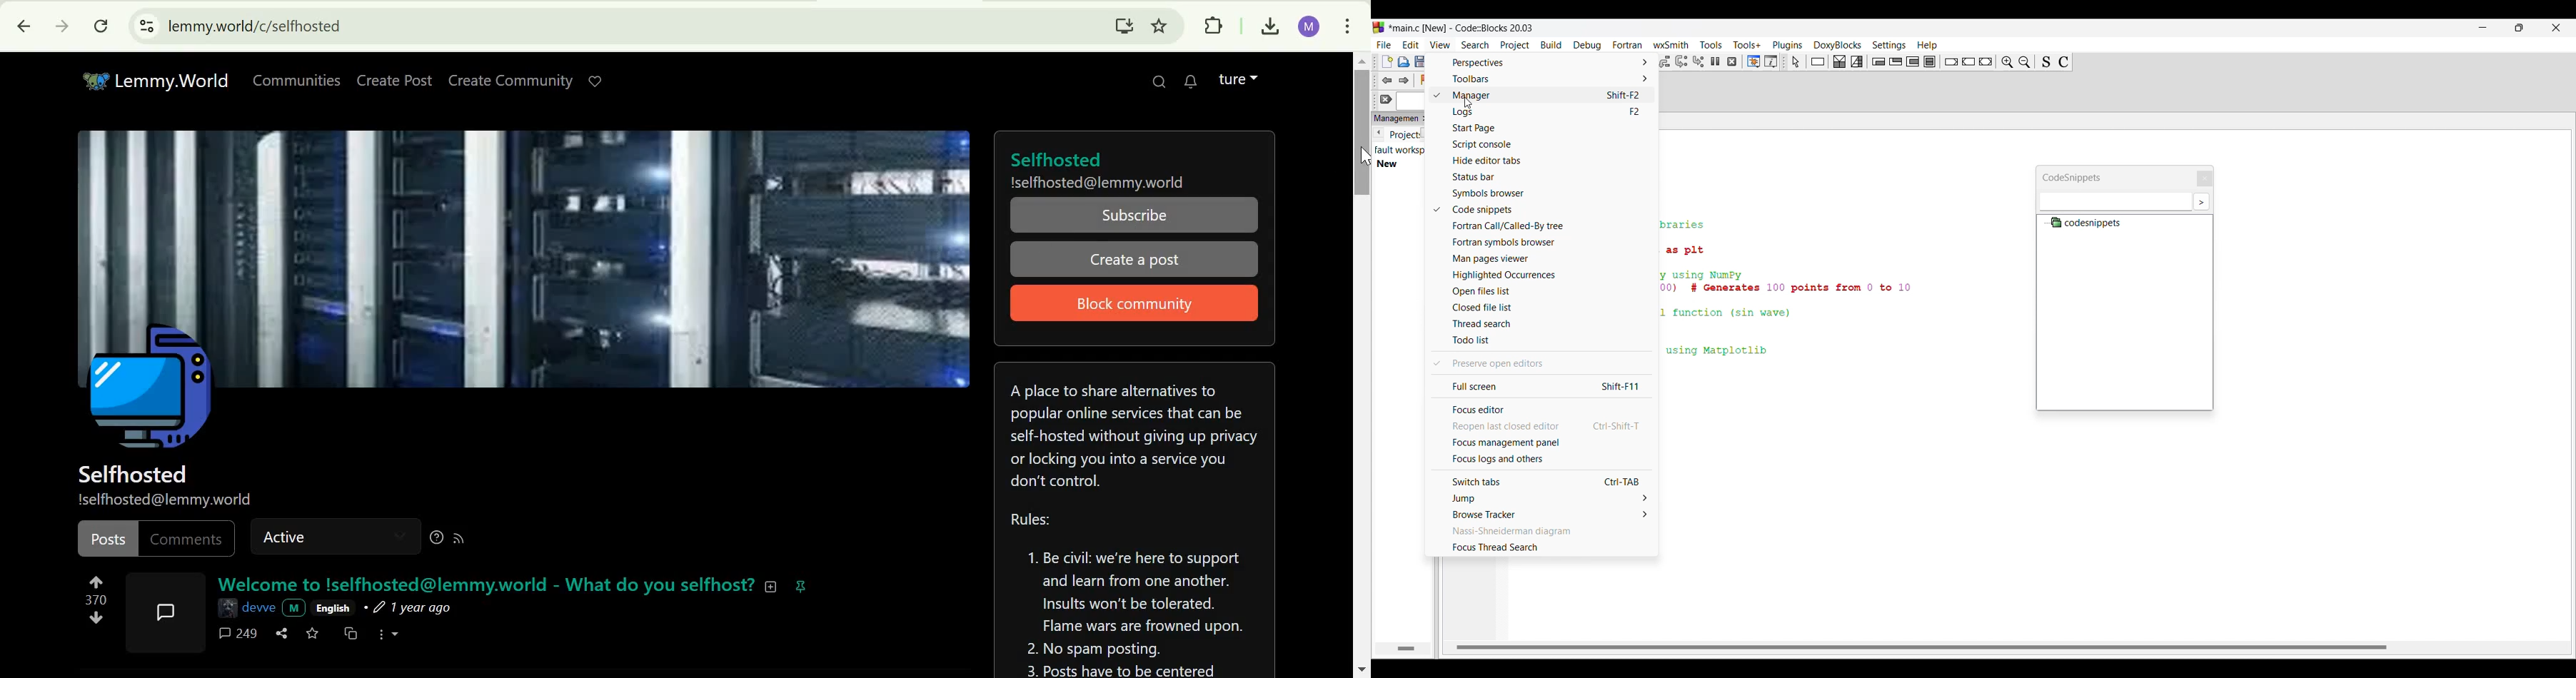 This screenshot has width=2576, height=700. I want to click on wxSmith menu, so click(1671, 45).